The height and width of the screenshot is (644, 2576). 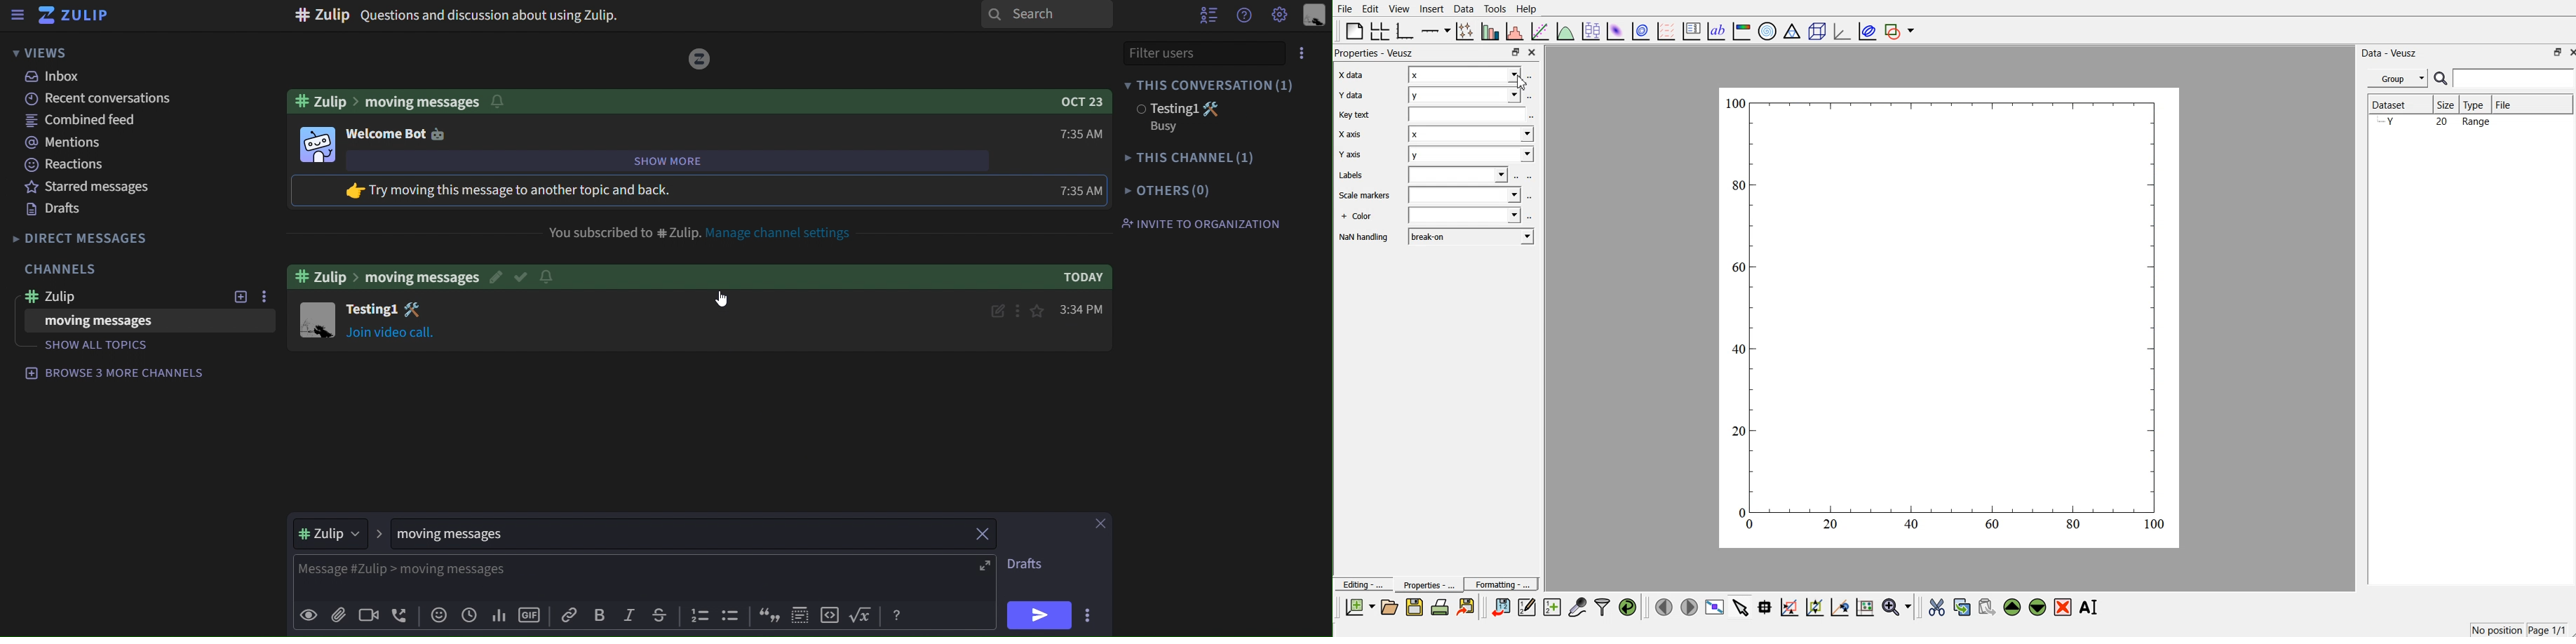 What do you see at coordinates (985, 564) in the screenshot?
I see `expand fullscreen` at bounding box center [985, 564].